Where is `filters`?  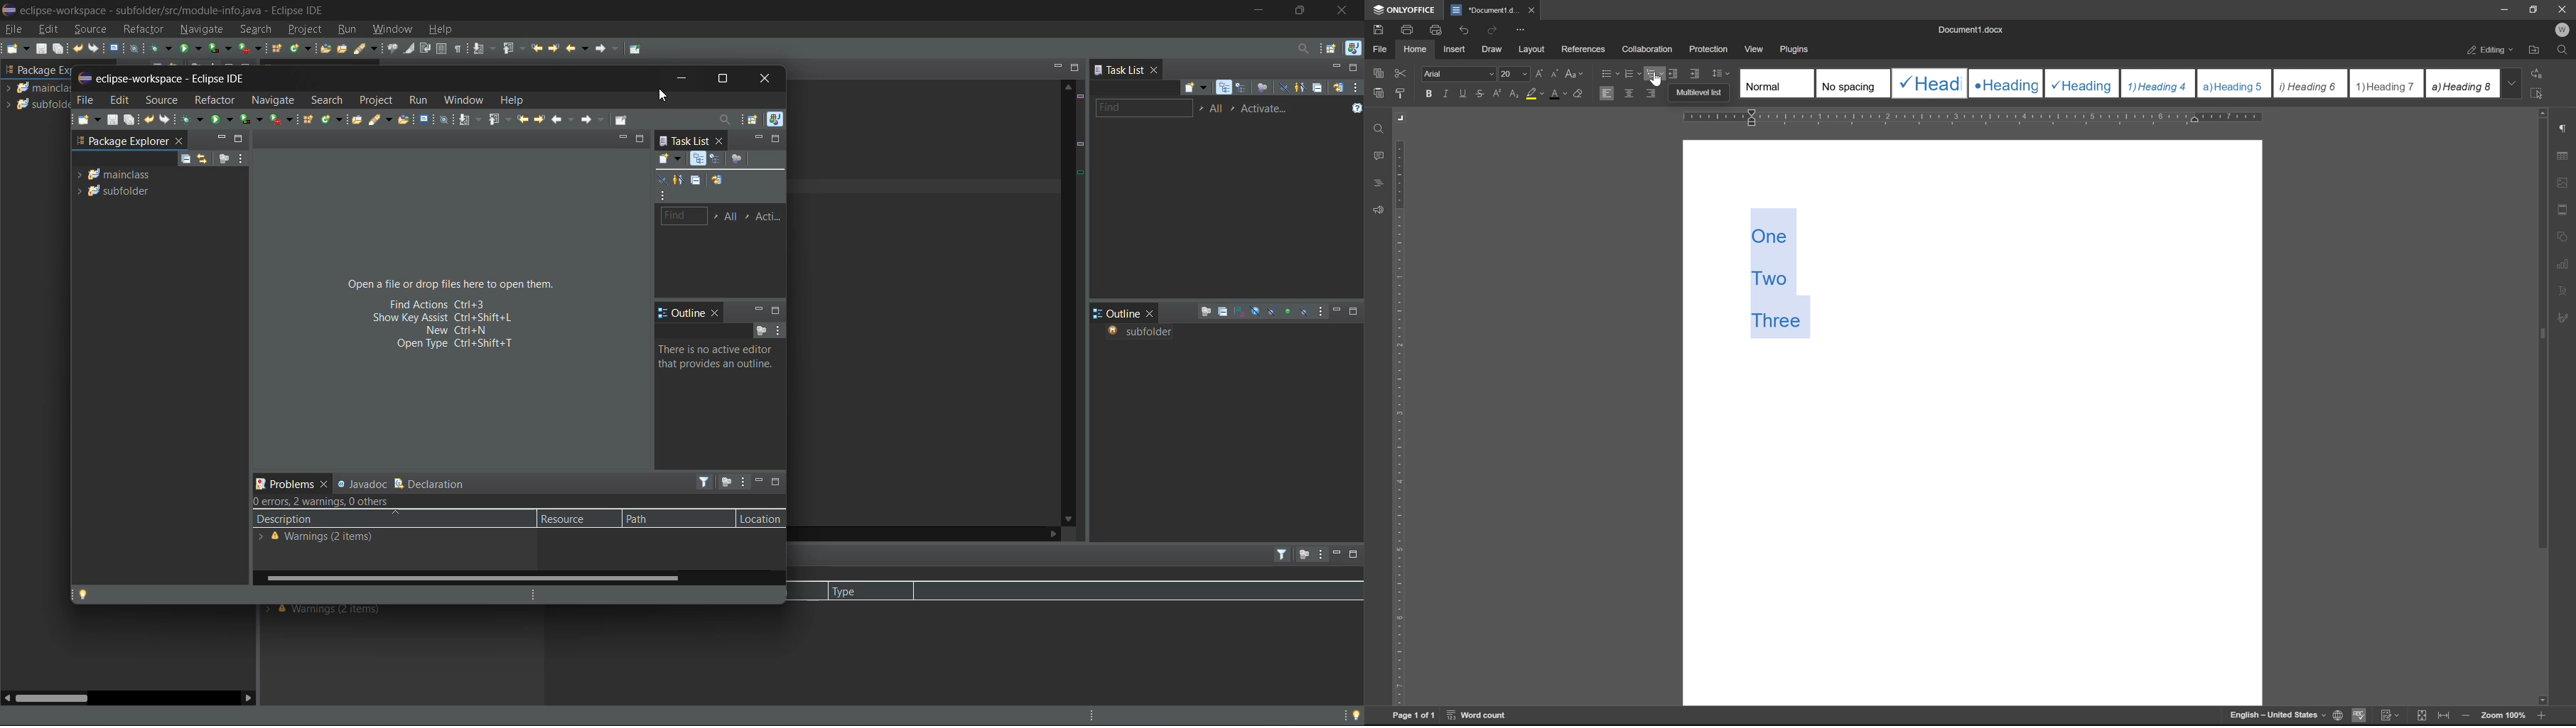 filters is located at coordinates (1284, 554).